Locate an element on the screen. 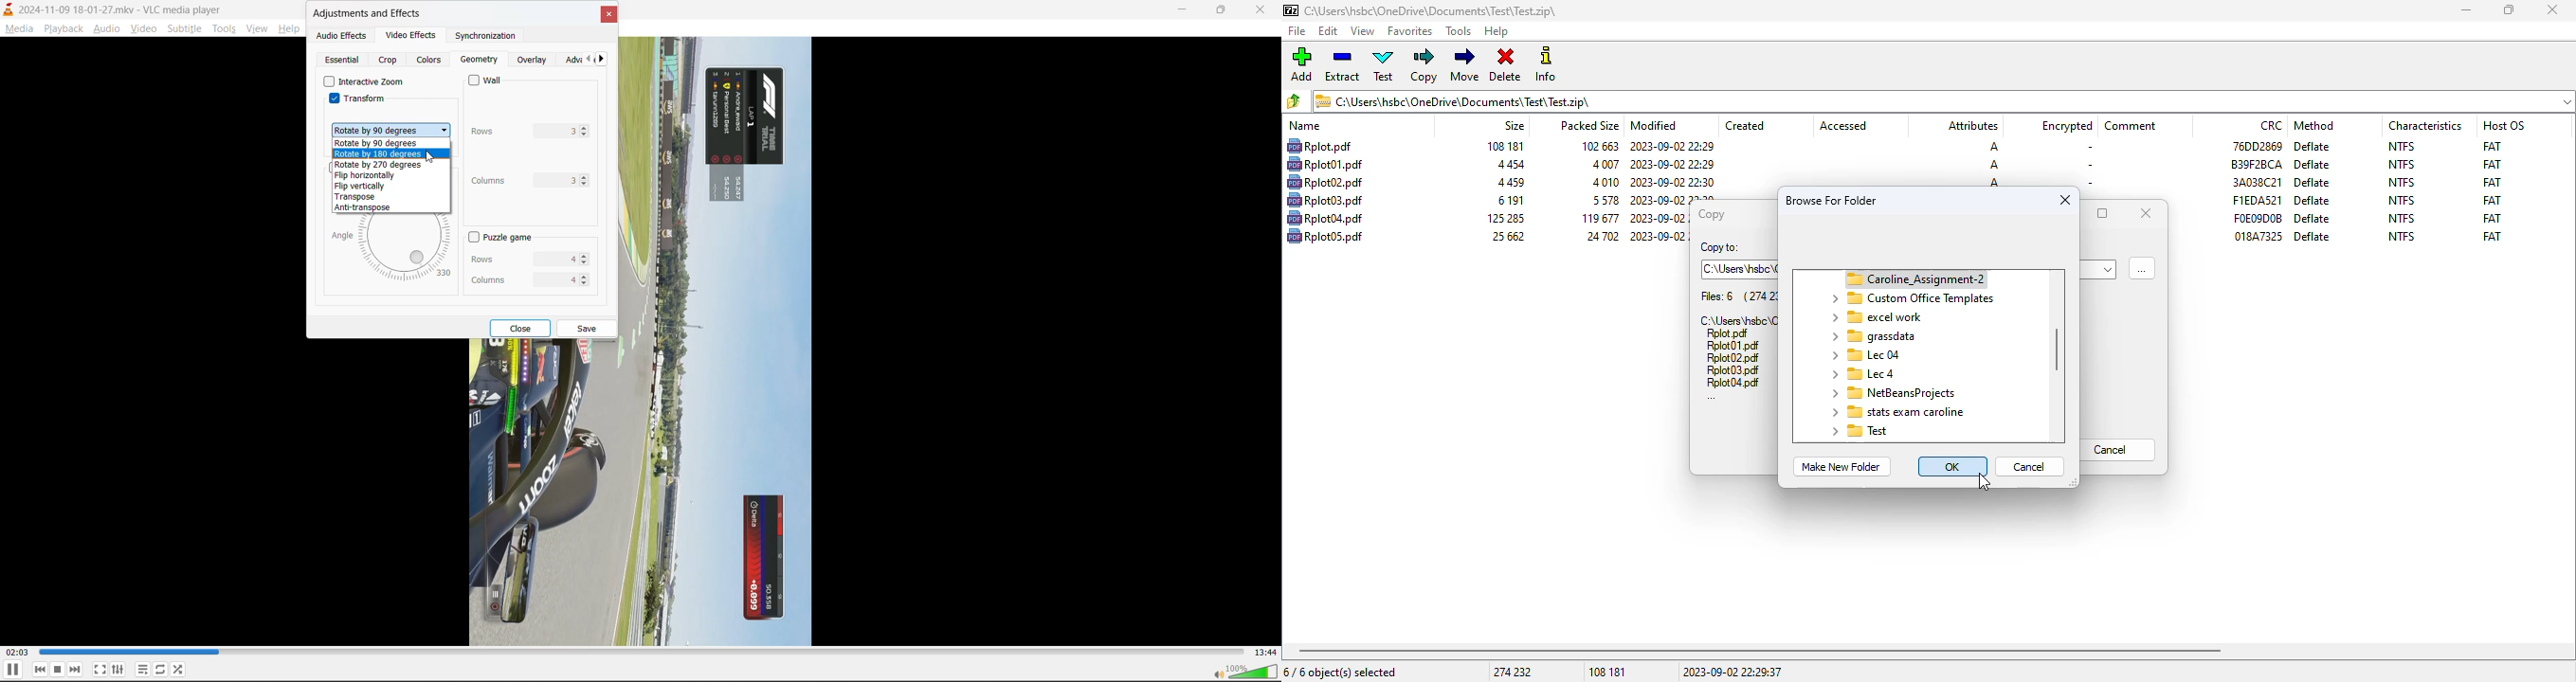  decrease is located at coordinates (586, 184).